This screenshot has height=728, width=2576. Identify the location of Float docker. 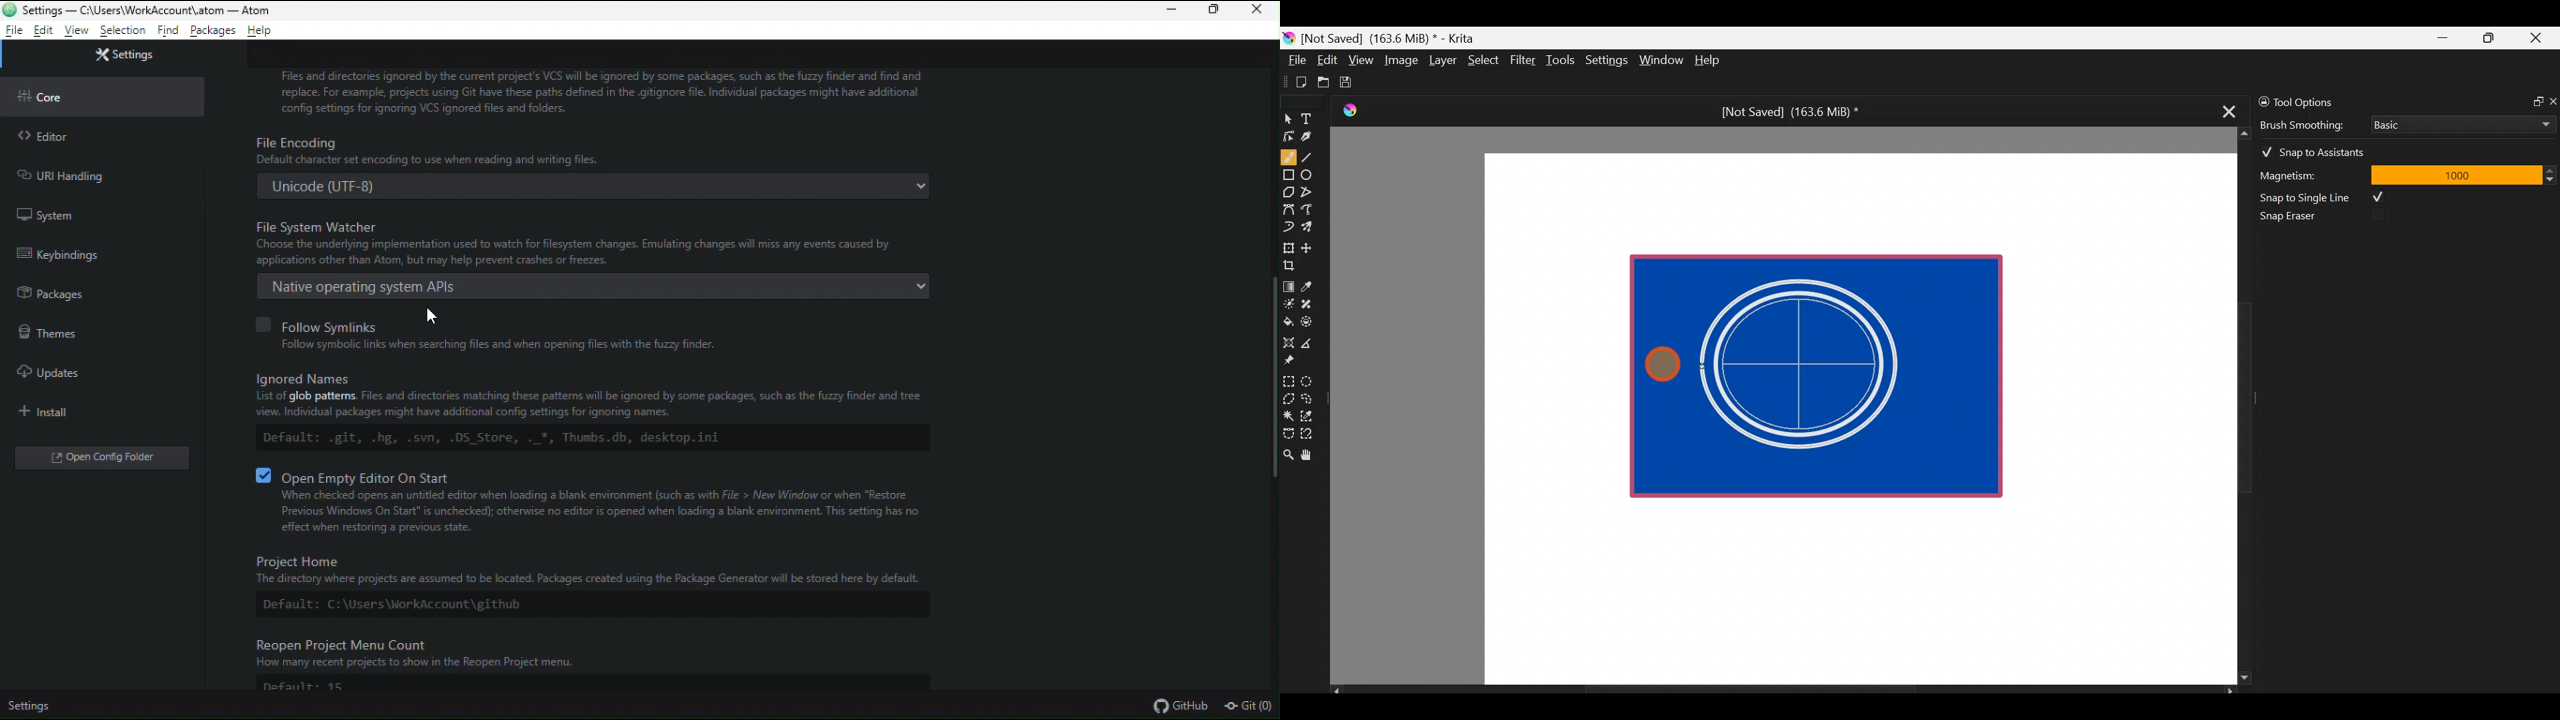
(2532, 100).